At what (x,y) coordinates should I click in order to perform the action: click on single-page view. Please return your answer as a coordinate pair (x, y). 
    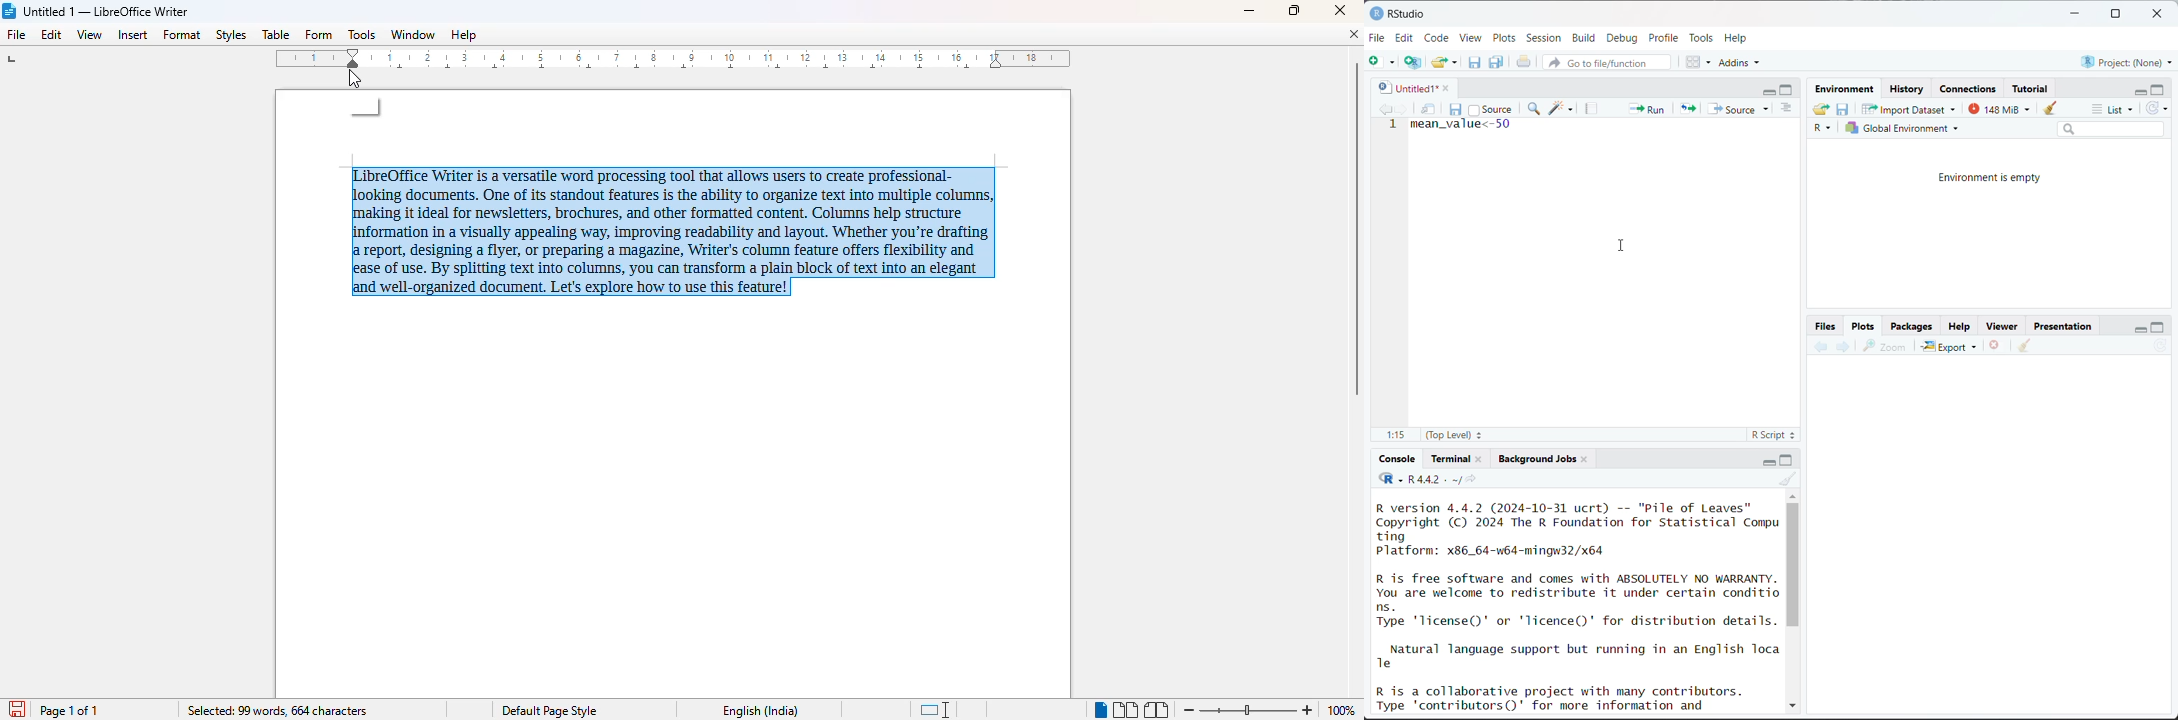
    Looking at the image, I should click on (1100, 711).